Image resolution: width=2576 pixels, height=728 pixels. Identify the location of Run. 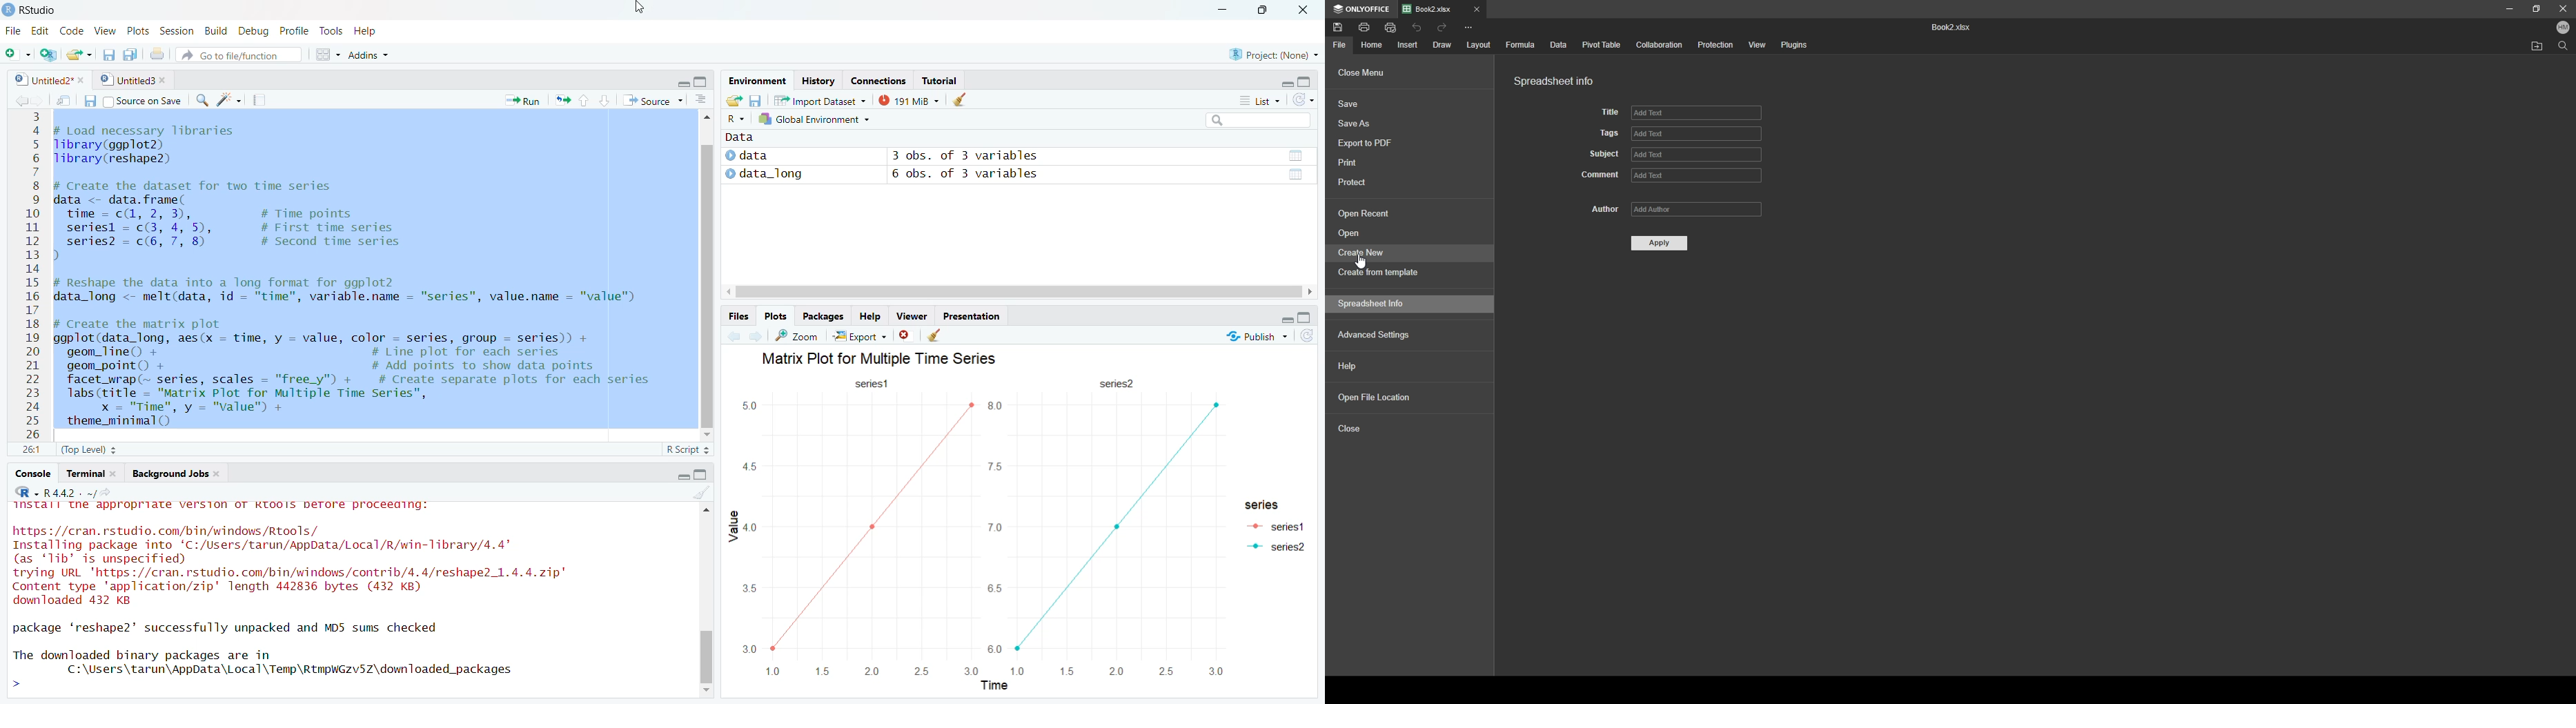
(524, 100).